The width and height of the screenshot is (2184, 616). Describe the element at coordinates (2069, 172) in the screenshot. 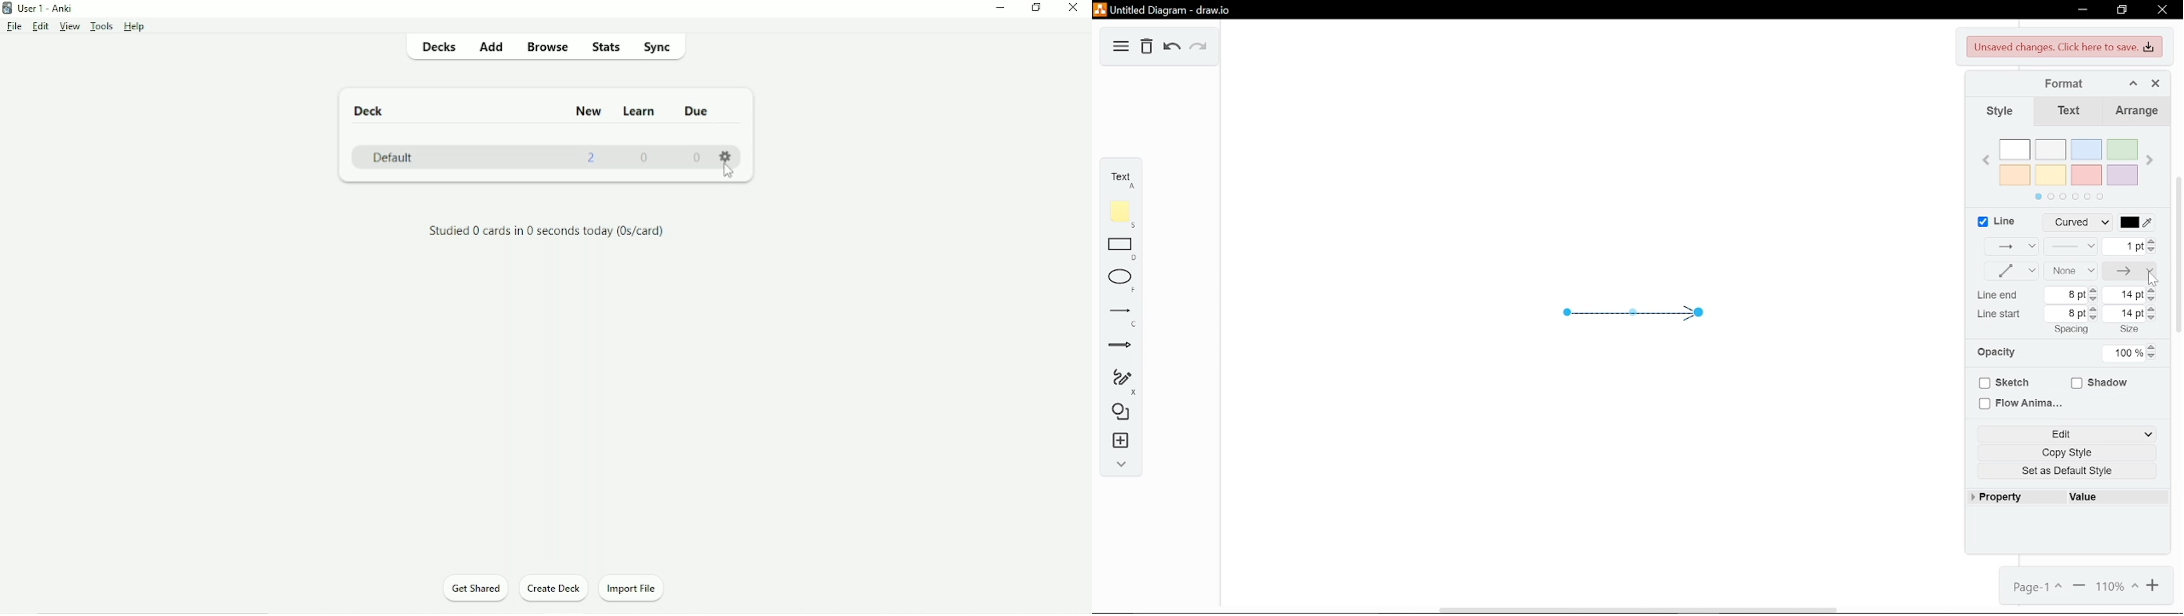

I see `Colors Pallet` at that location.